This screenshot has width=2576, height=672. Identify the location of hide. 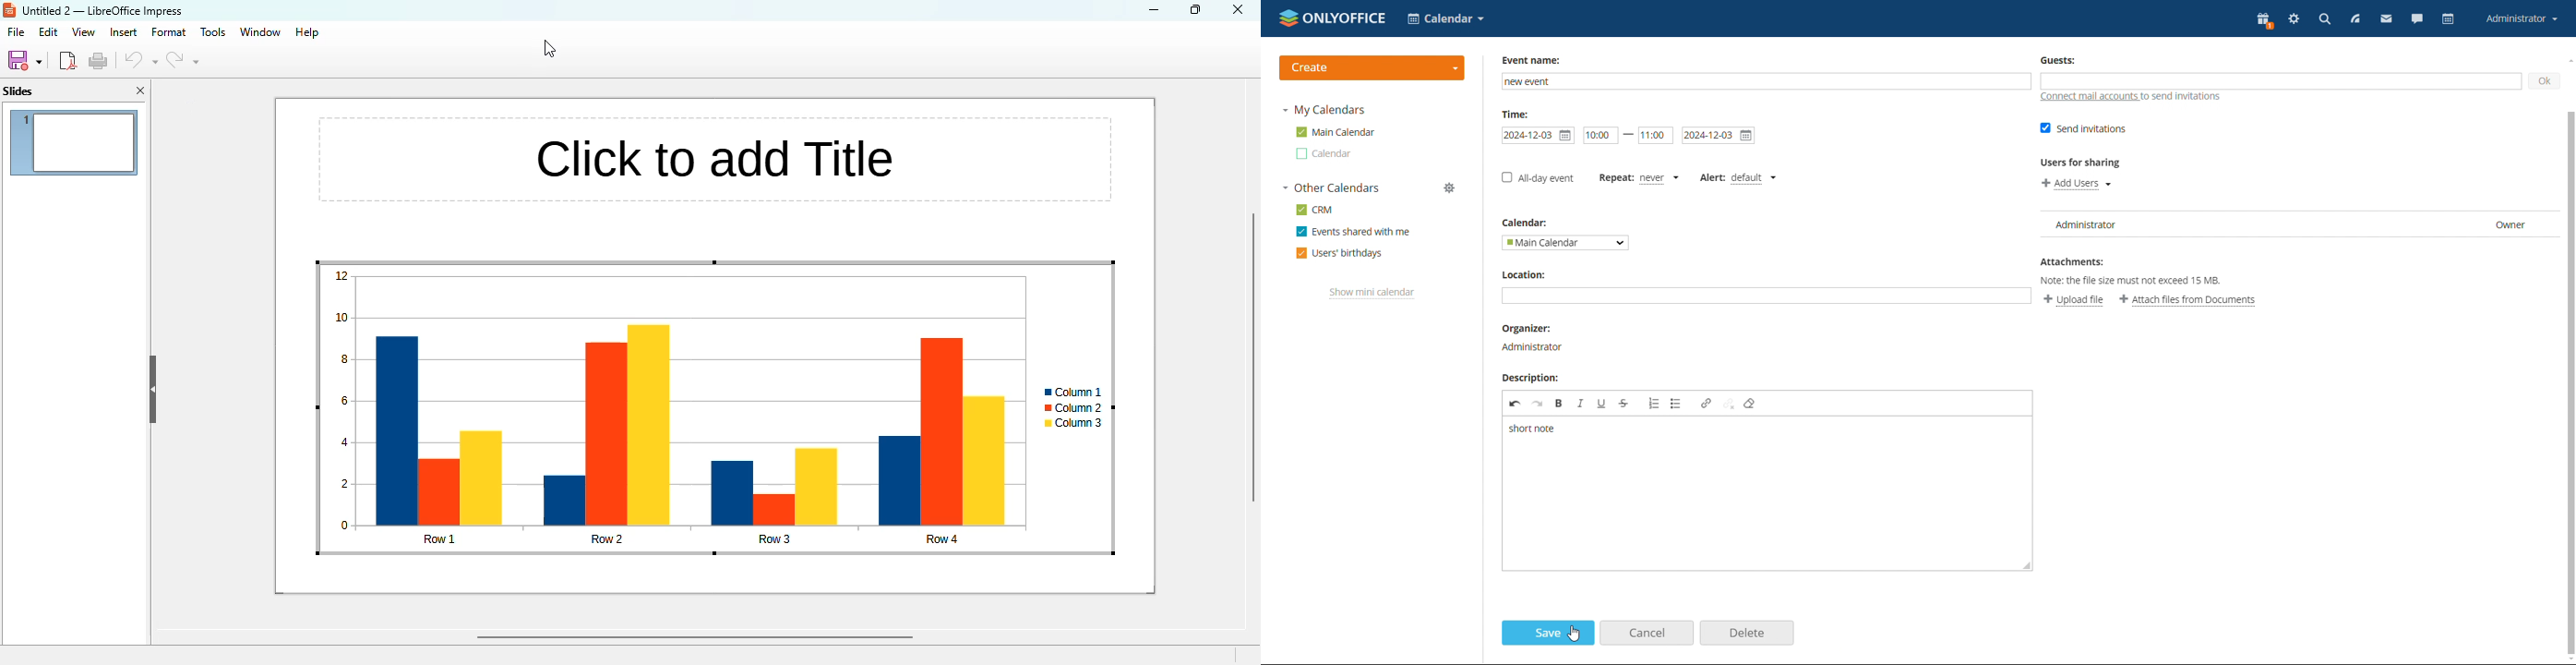
(154, 380).